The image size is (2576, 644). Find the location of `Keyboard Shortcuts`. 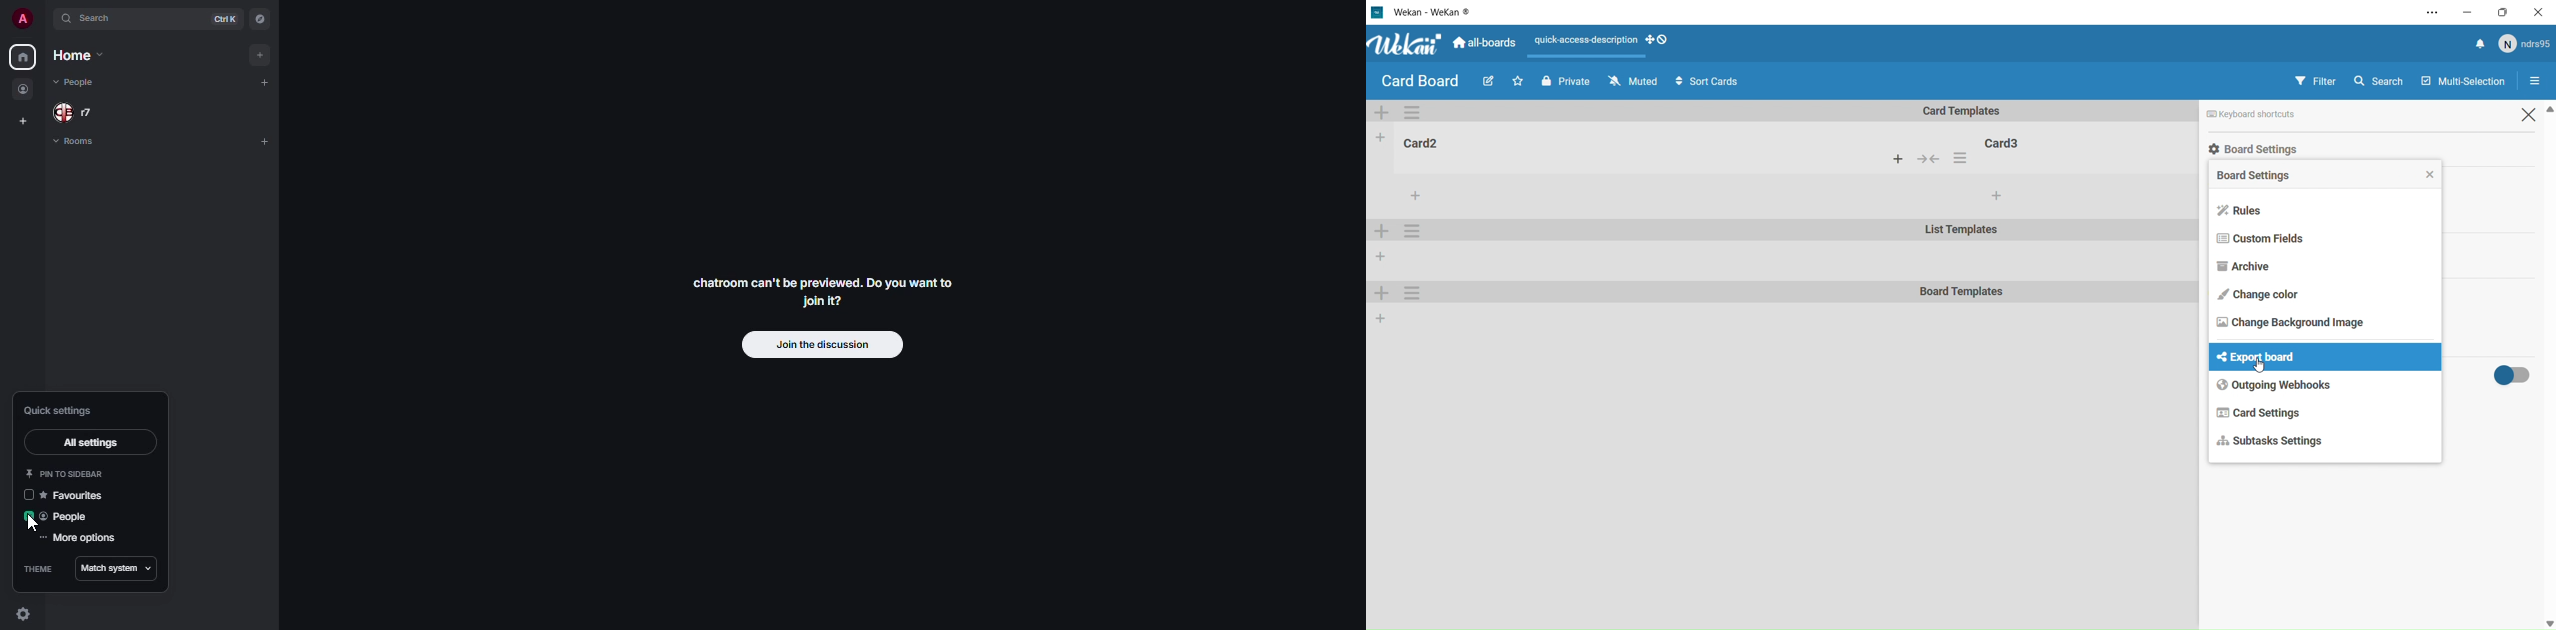

Keyboard Shortcuts is located at coordinates (2287, 114).